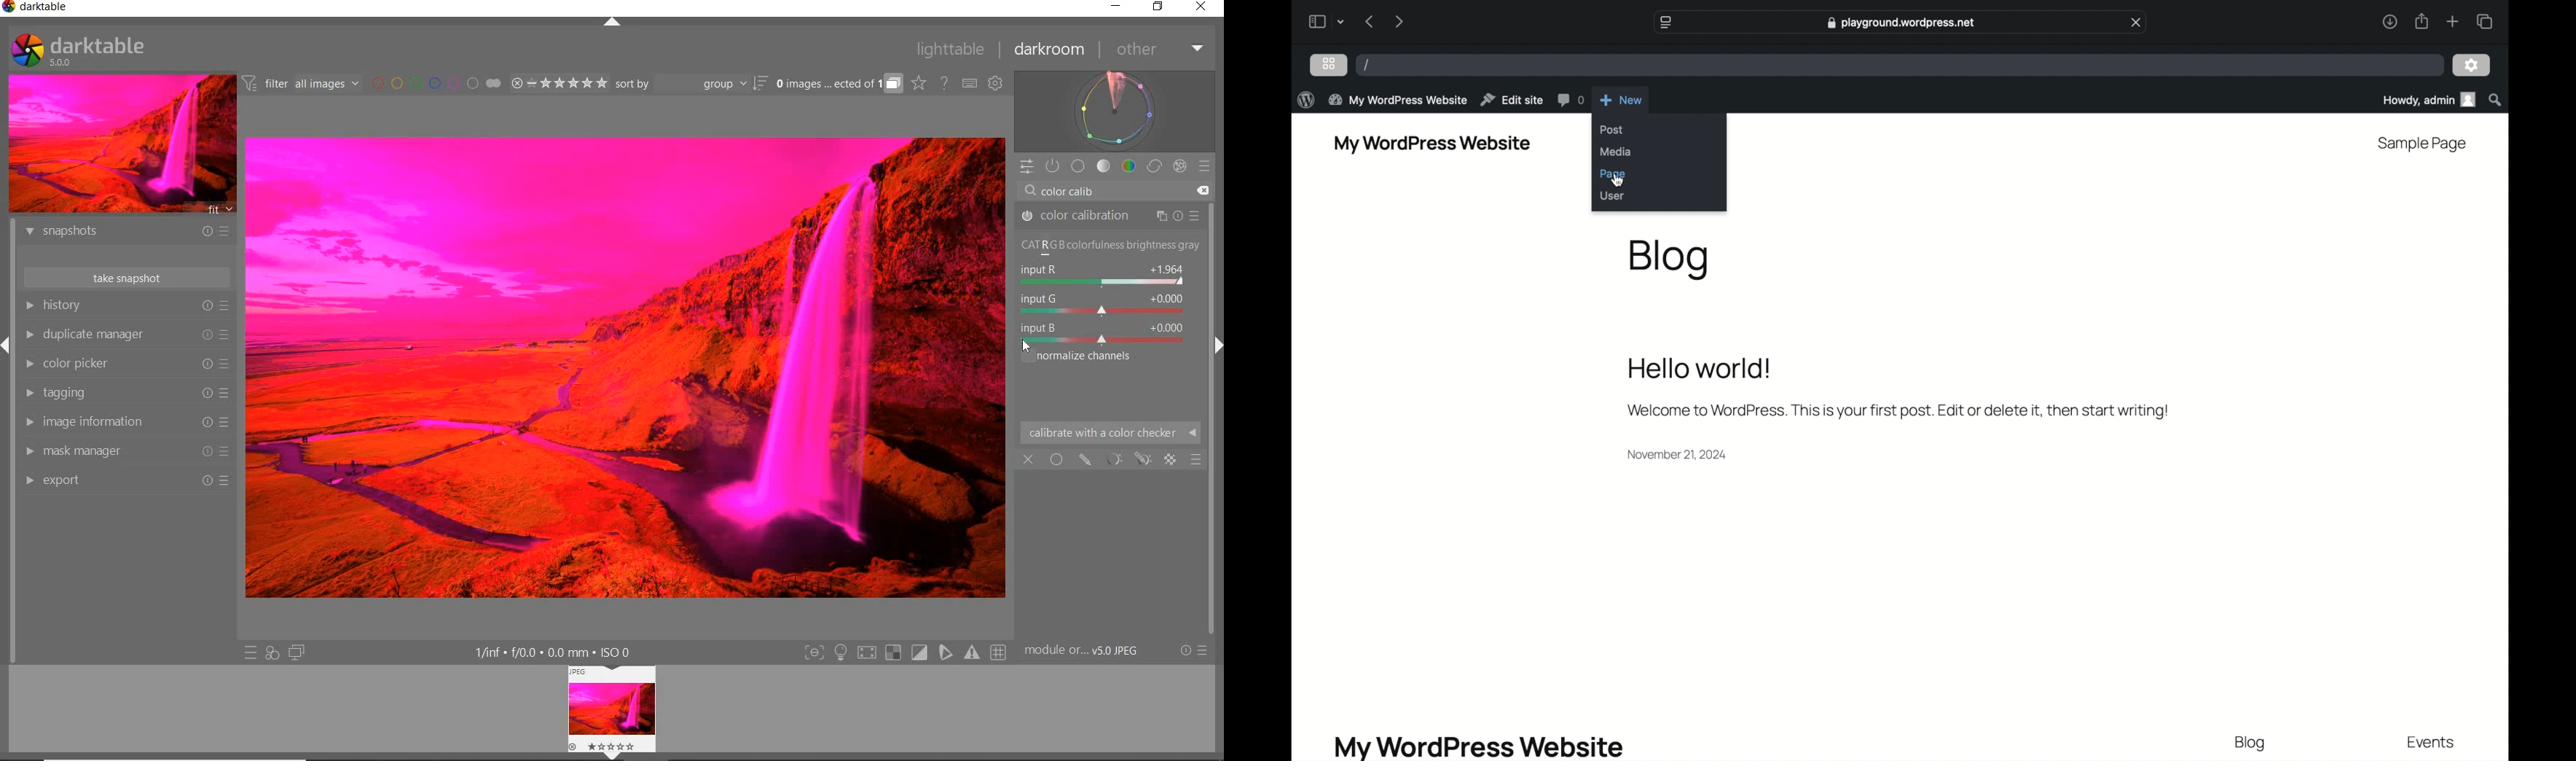 This screenshot has height=784, width=2576. I want to click on CURSOR, so click(1026, 347).